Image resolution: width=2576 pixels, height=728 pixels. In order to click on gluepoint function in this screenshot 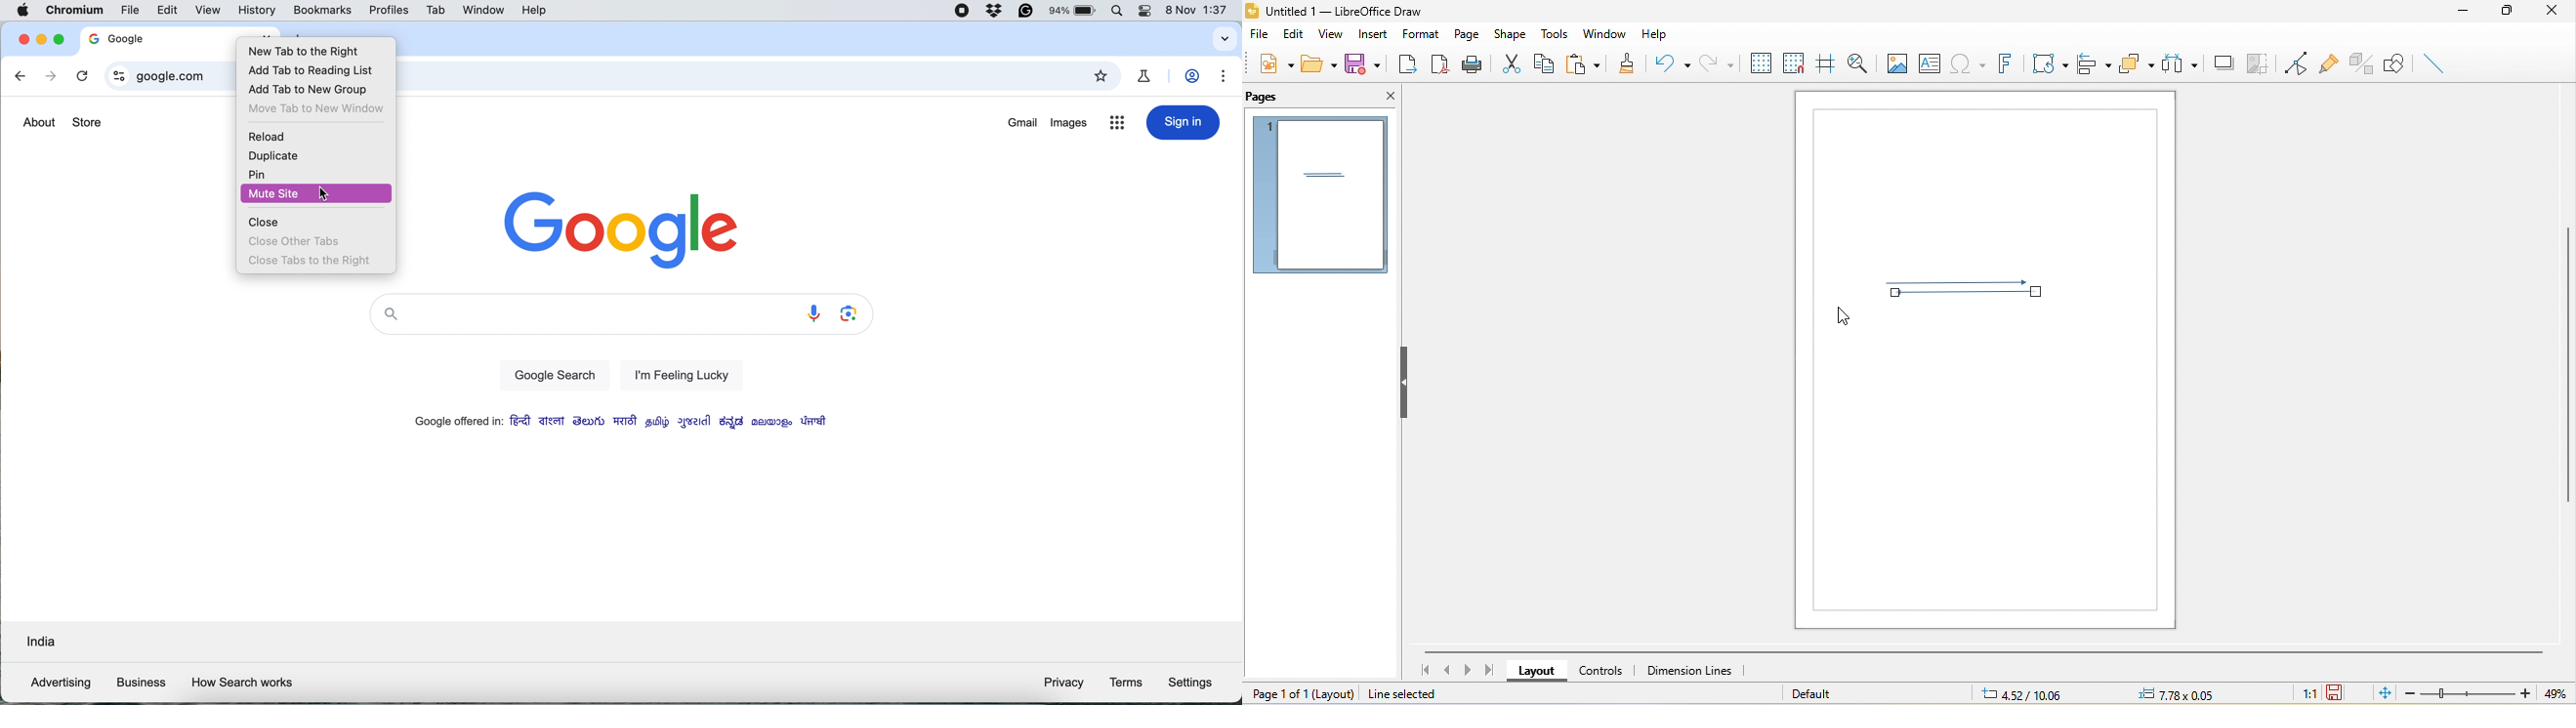, I will do `click(2327, 61)`.